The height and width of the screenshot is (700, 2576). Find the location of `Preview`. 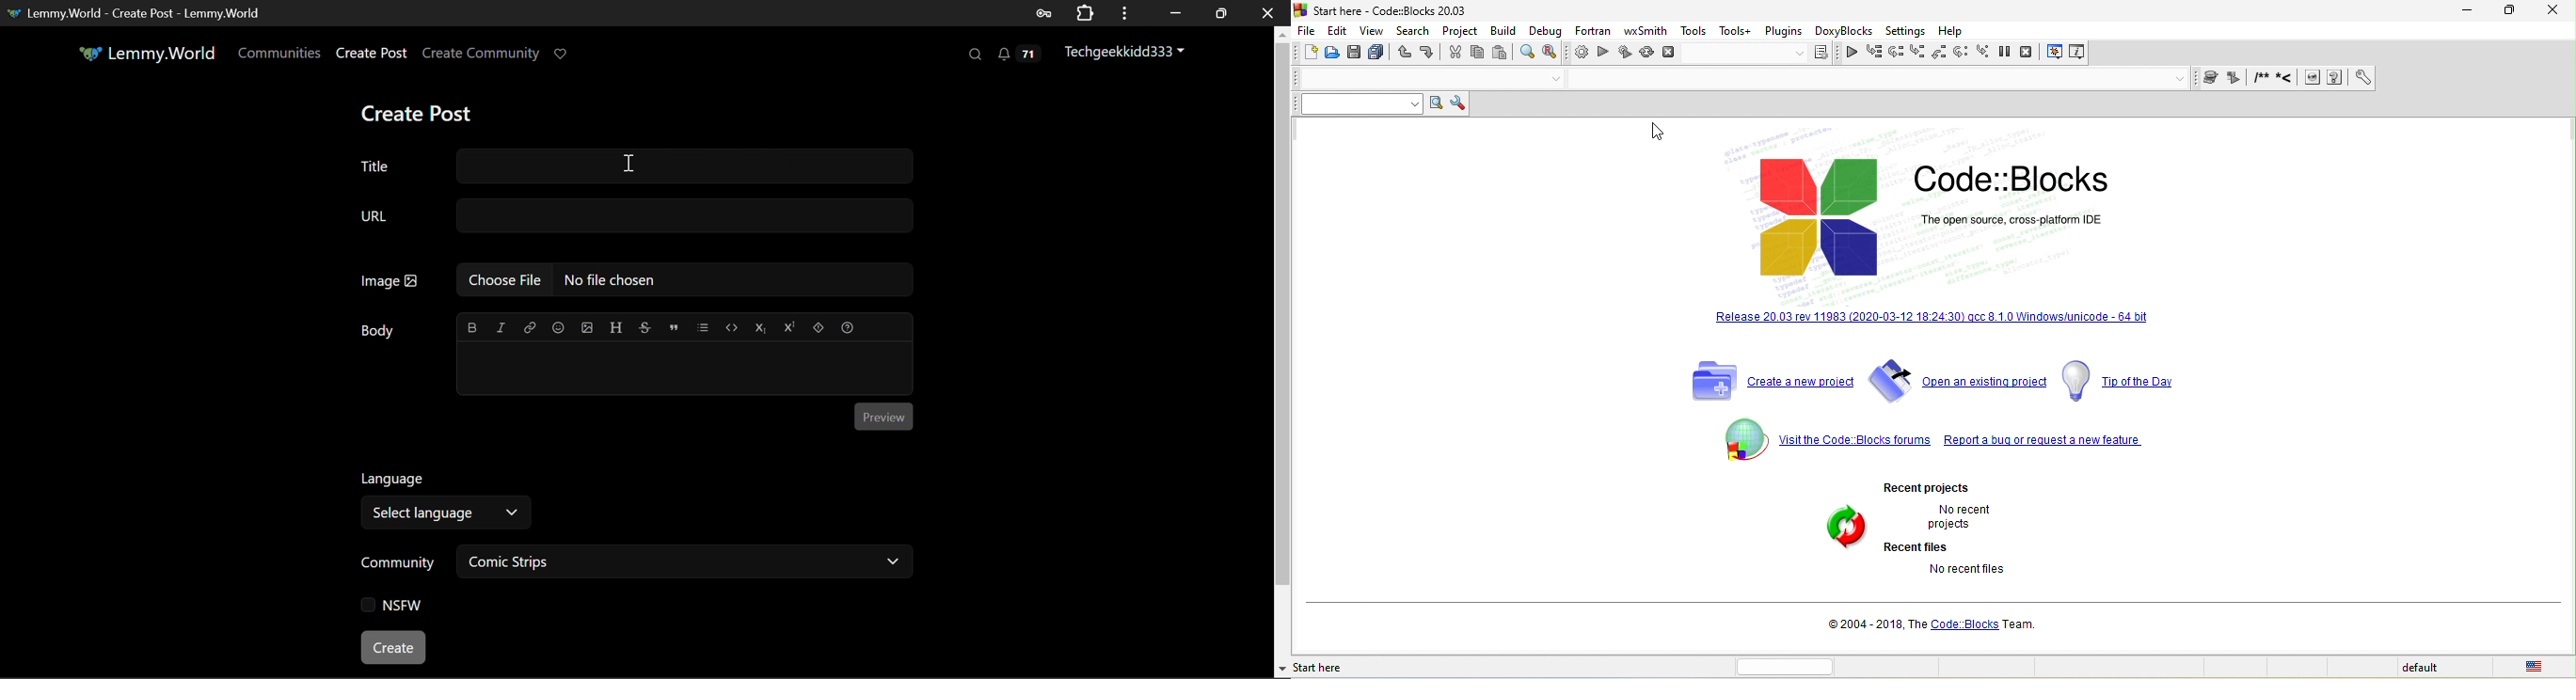

Preview is located at coordinates (885, 414).